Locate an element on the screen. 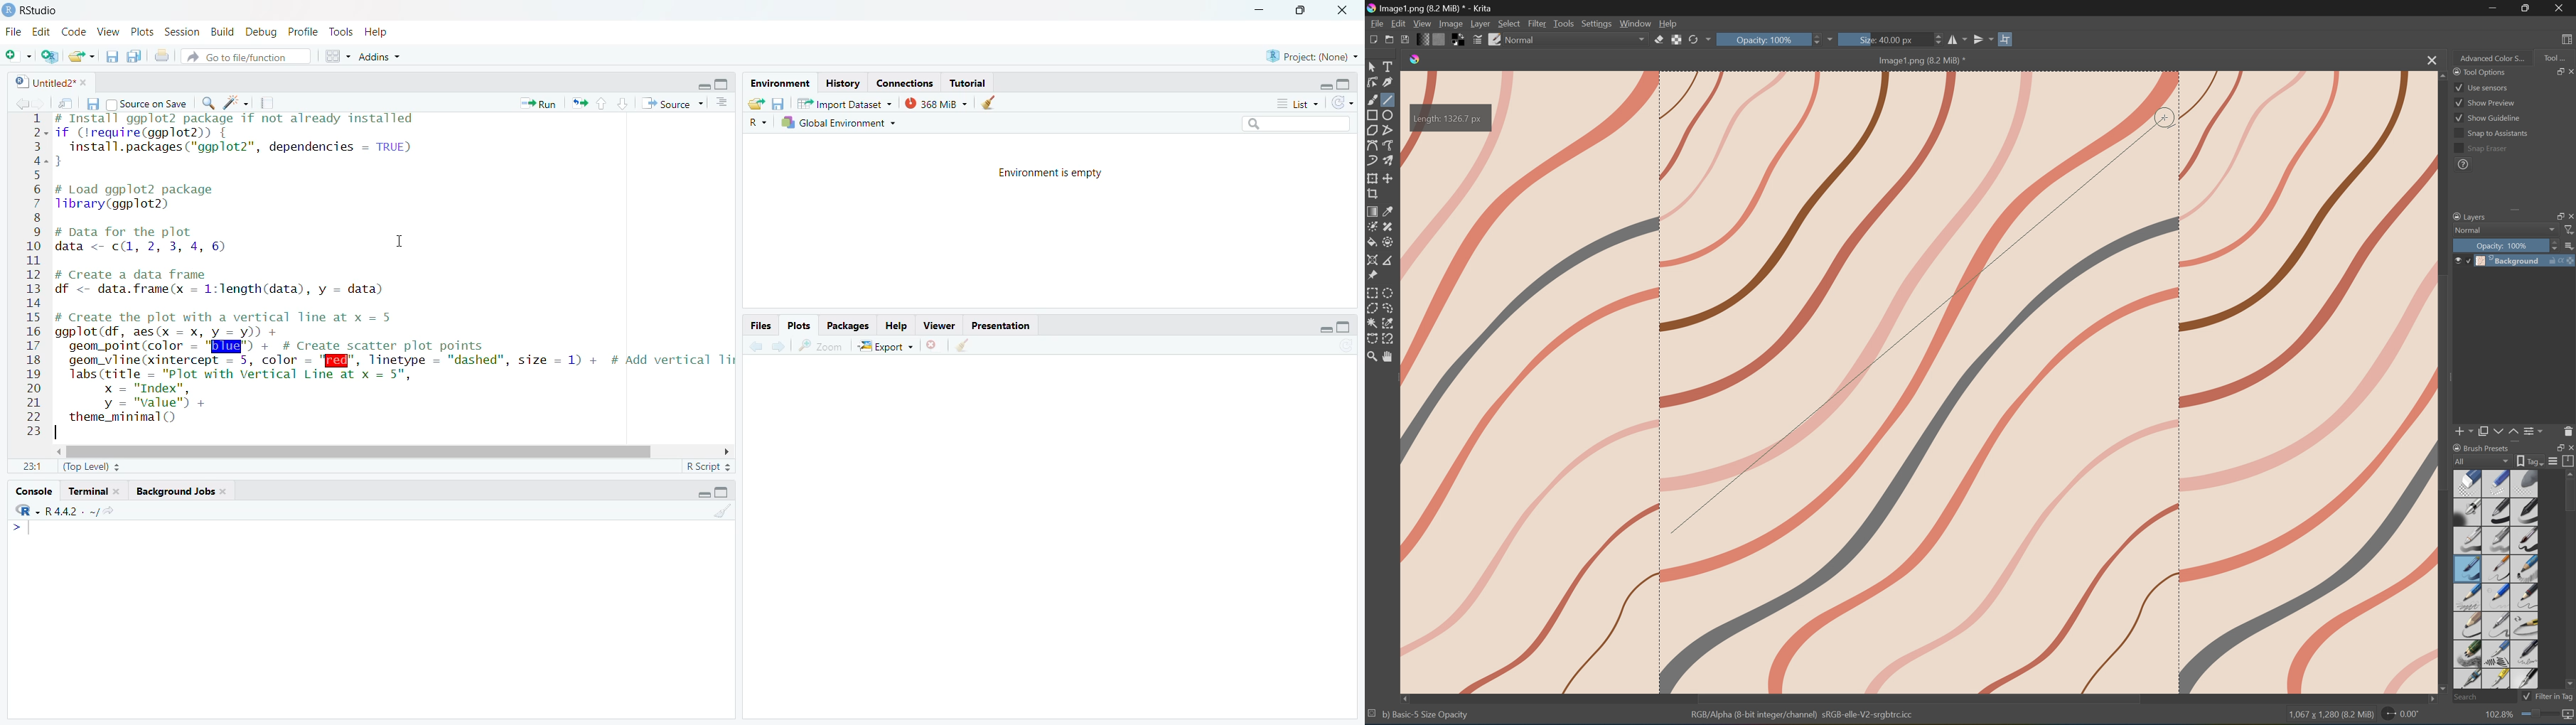  2 View is located at coordinates (109, 33).